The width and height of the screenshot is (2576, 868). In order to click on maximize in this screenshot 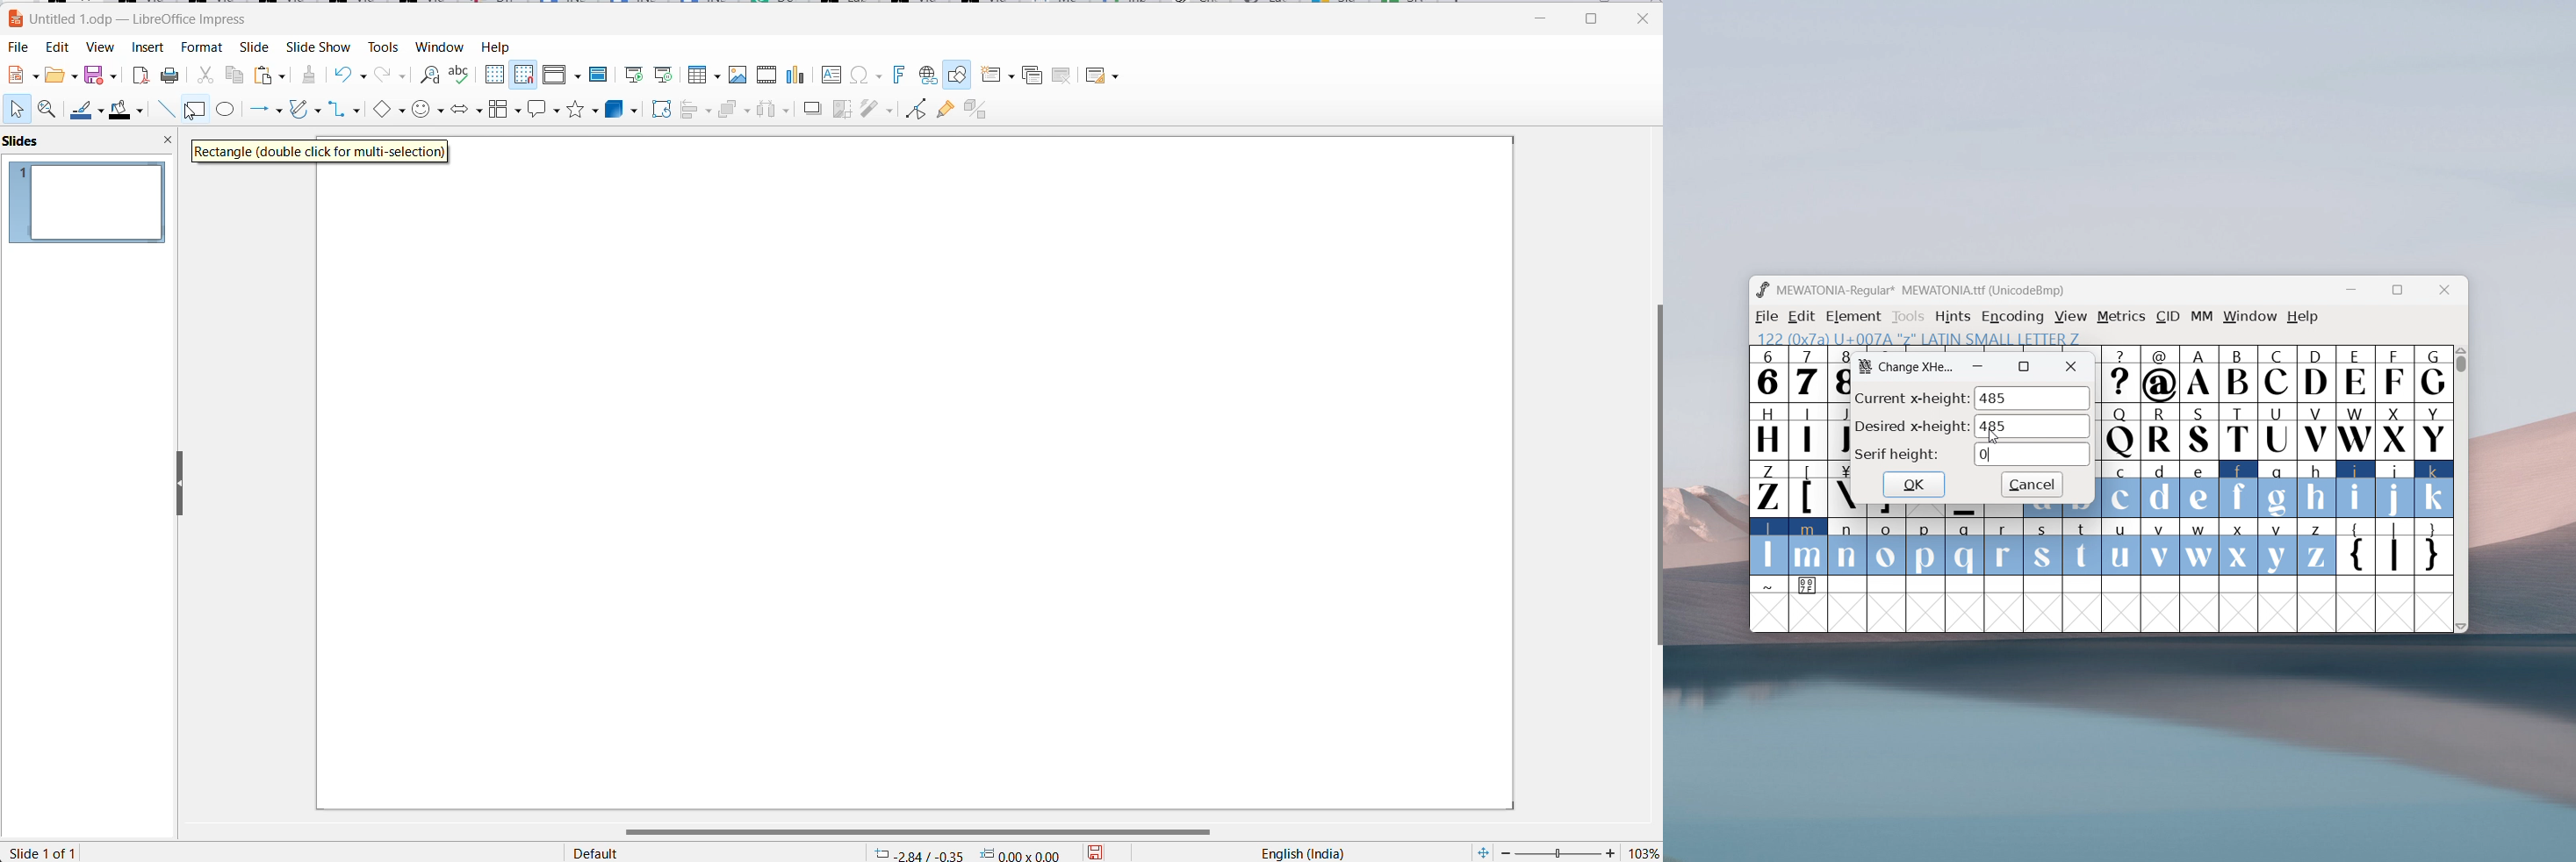, I will do `click(2024, 366)`.